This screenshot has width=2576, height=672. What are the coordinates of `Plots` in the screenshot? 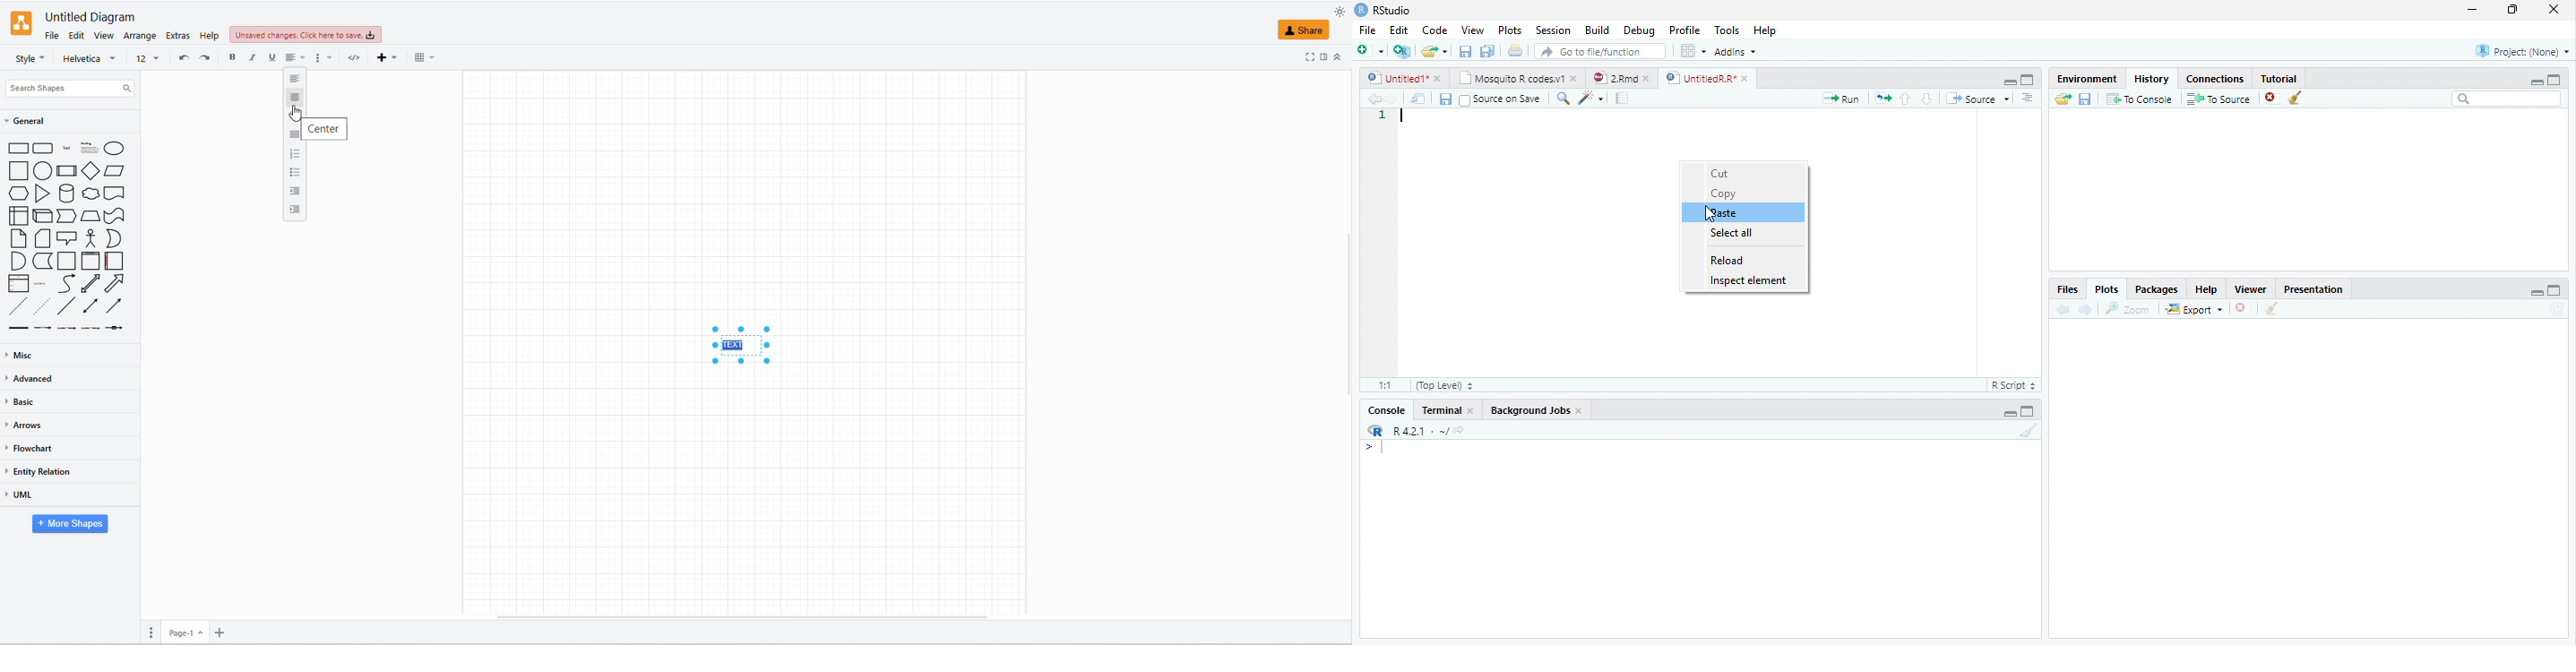 It's located at (1509, 30).